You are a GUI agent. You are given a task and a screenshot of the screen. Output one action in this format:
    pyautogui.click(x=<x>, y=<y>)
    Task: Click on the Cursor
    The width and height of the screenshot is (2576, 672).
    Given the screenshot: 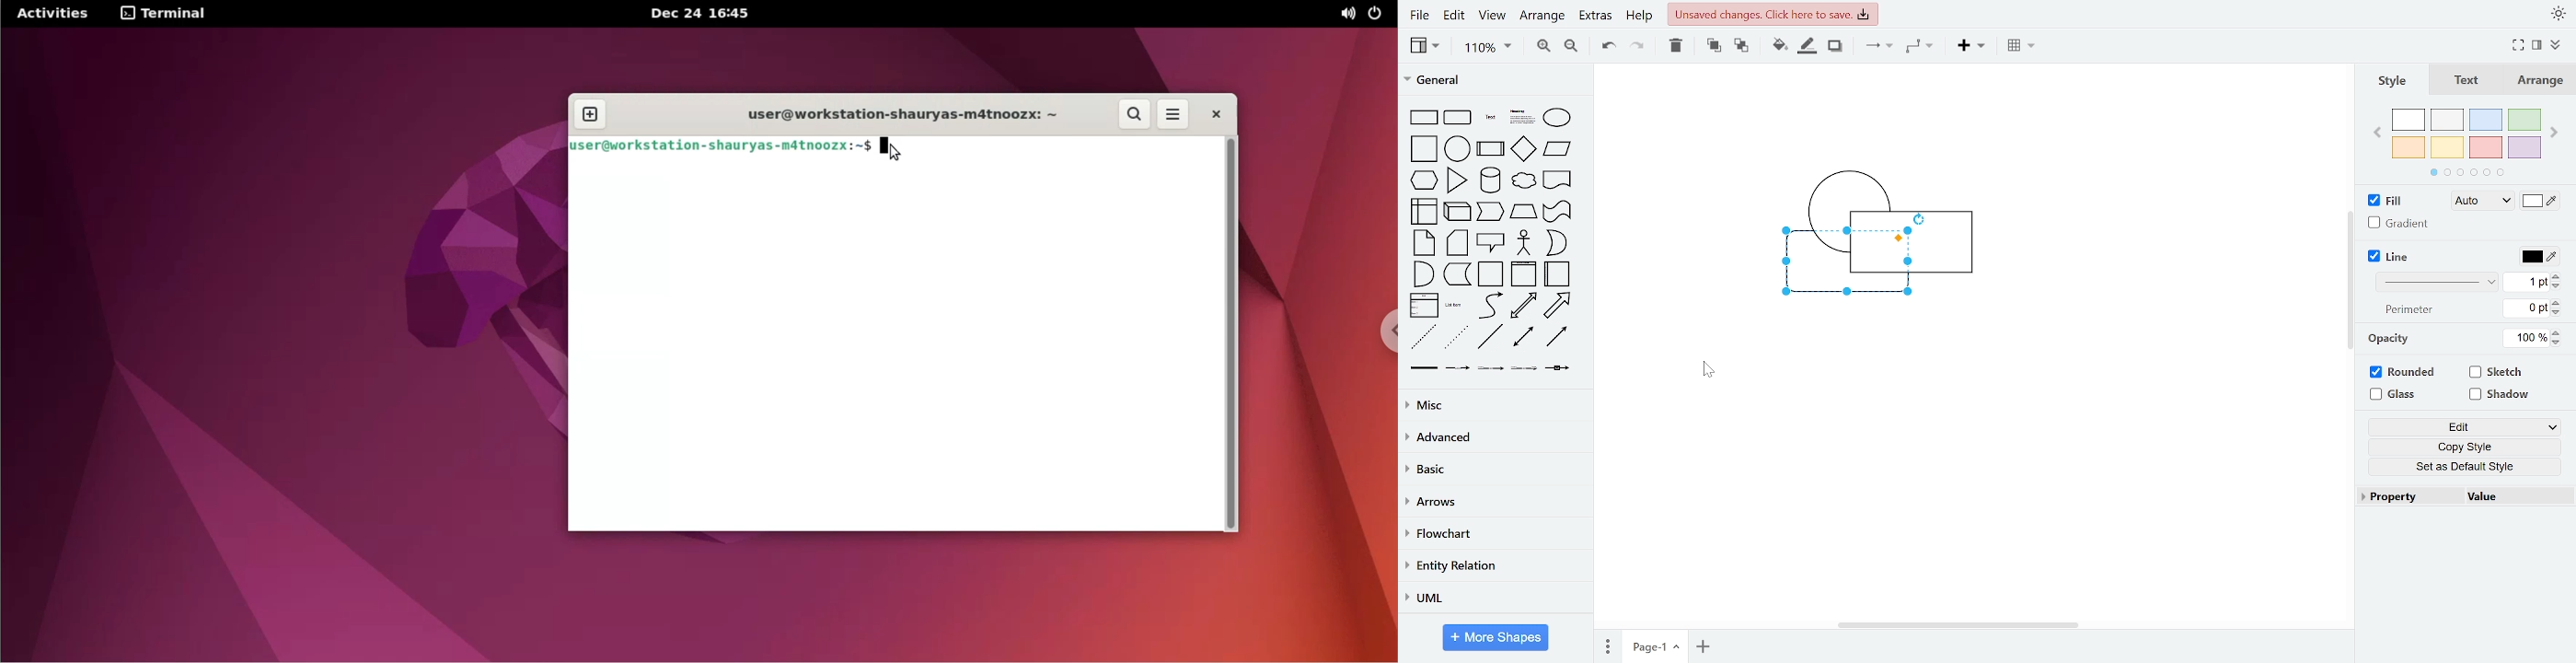 What is the action you would take?
    pyautogui.click(x=1708, y=370)
    